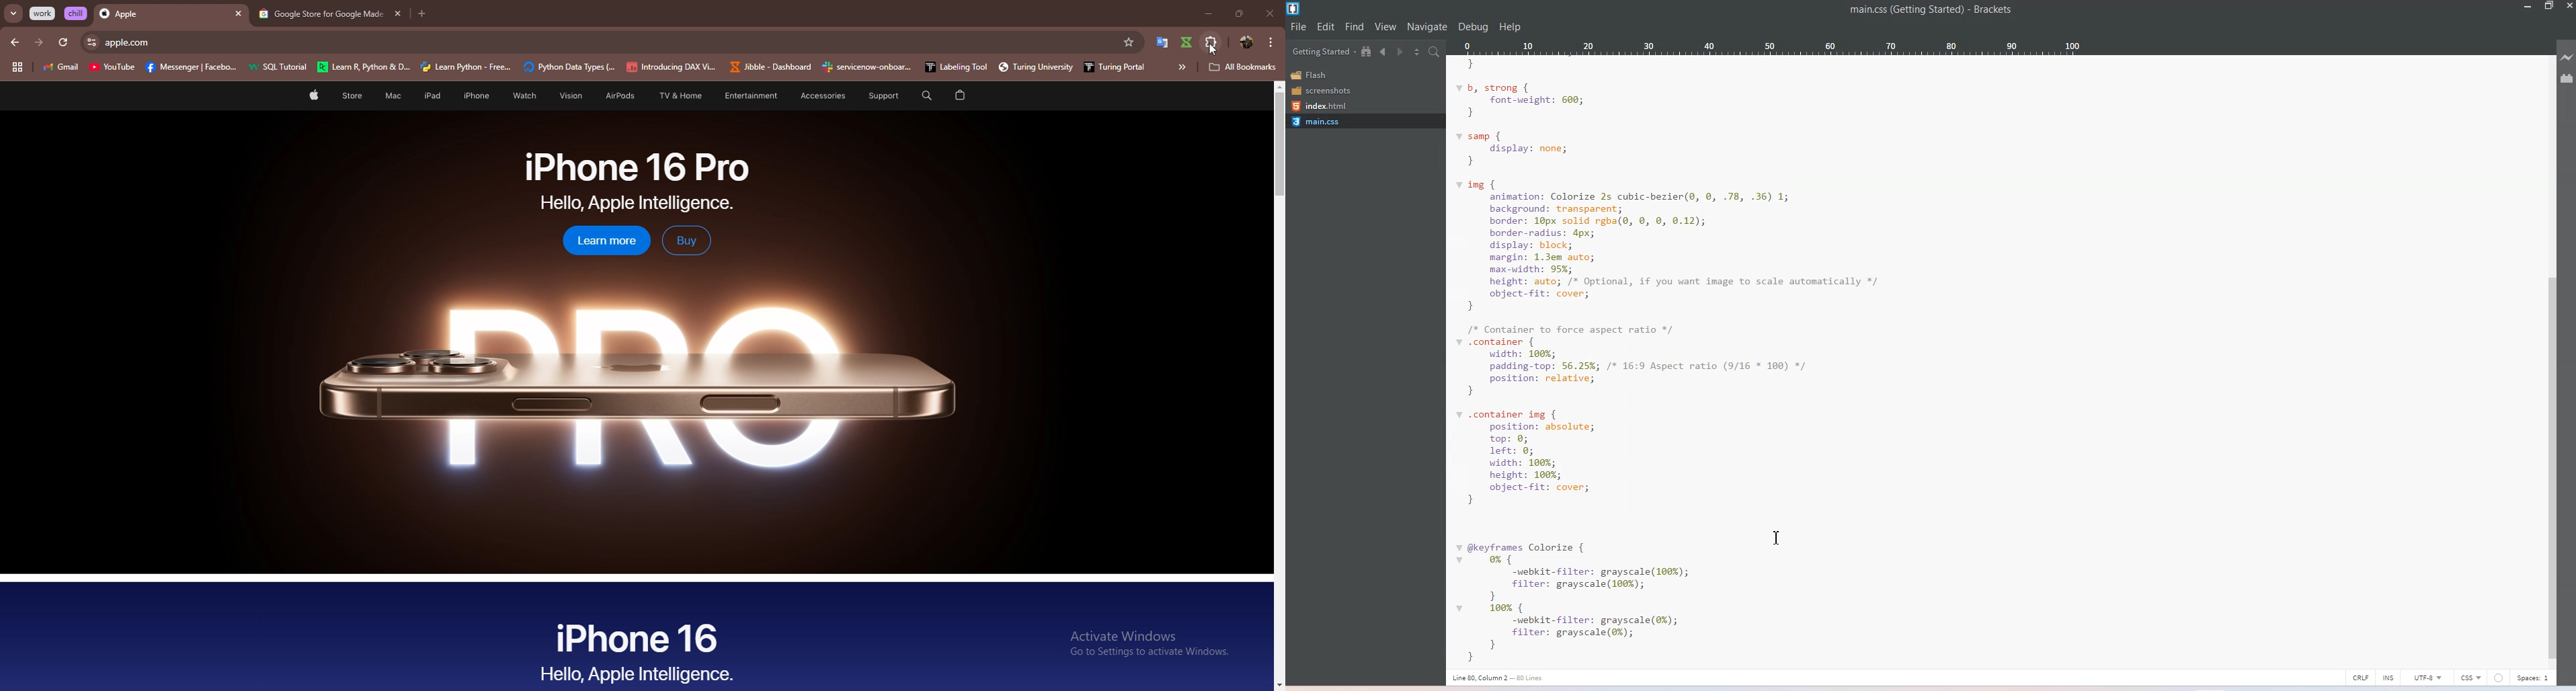 The height and width of the screenshot is (700, 2576). I want to click on Messenger|Faceb, so click(193, 68).